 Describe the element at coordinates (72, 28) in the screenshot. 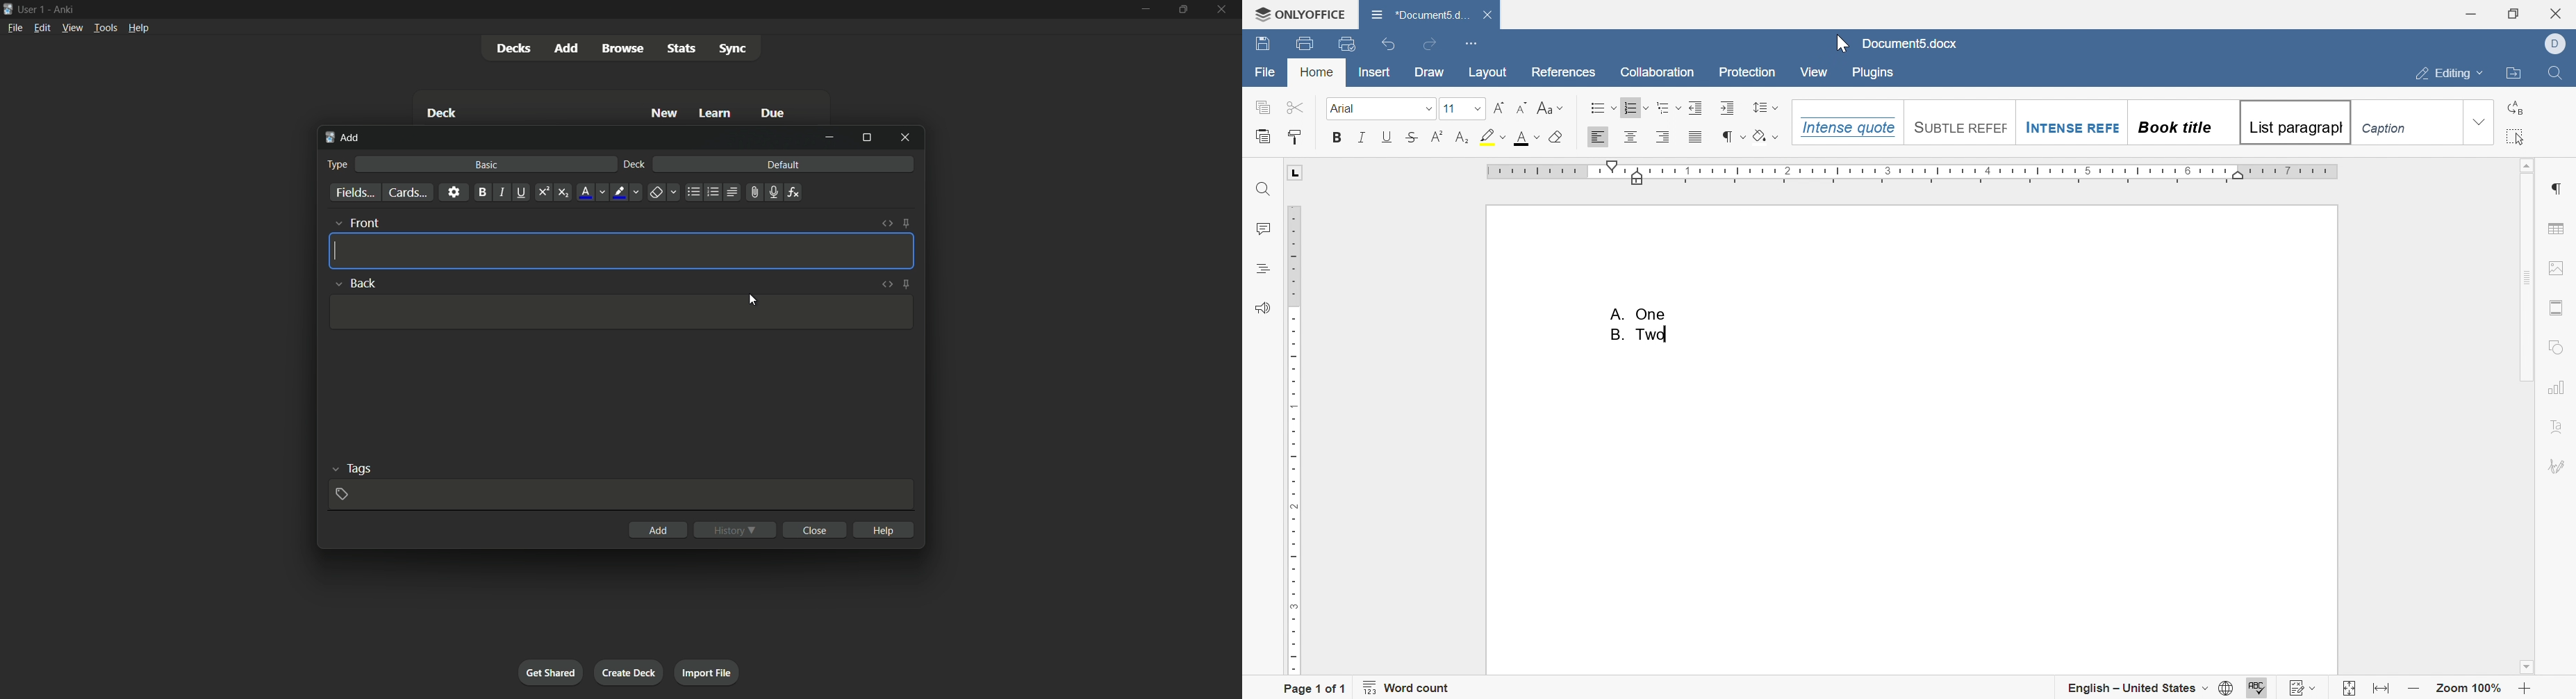

I see `view menu` at that location.